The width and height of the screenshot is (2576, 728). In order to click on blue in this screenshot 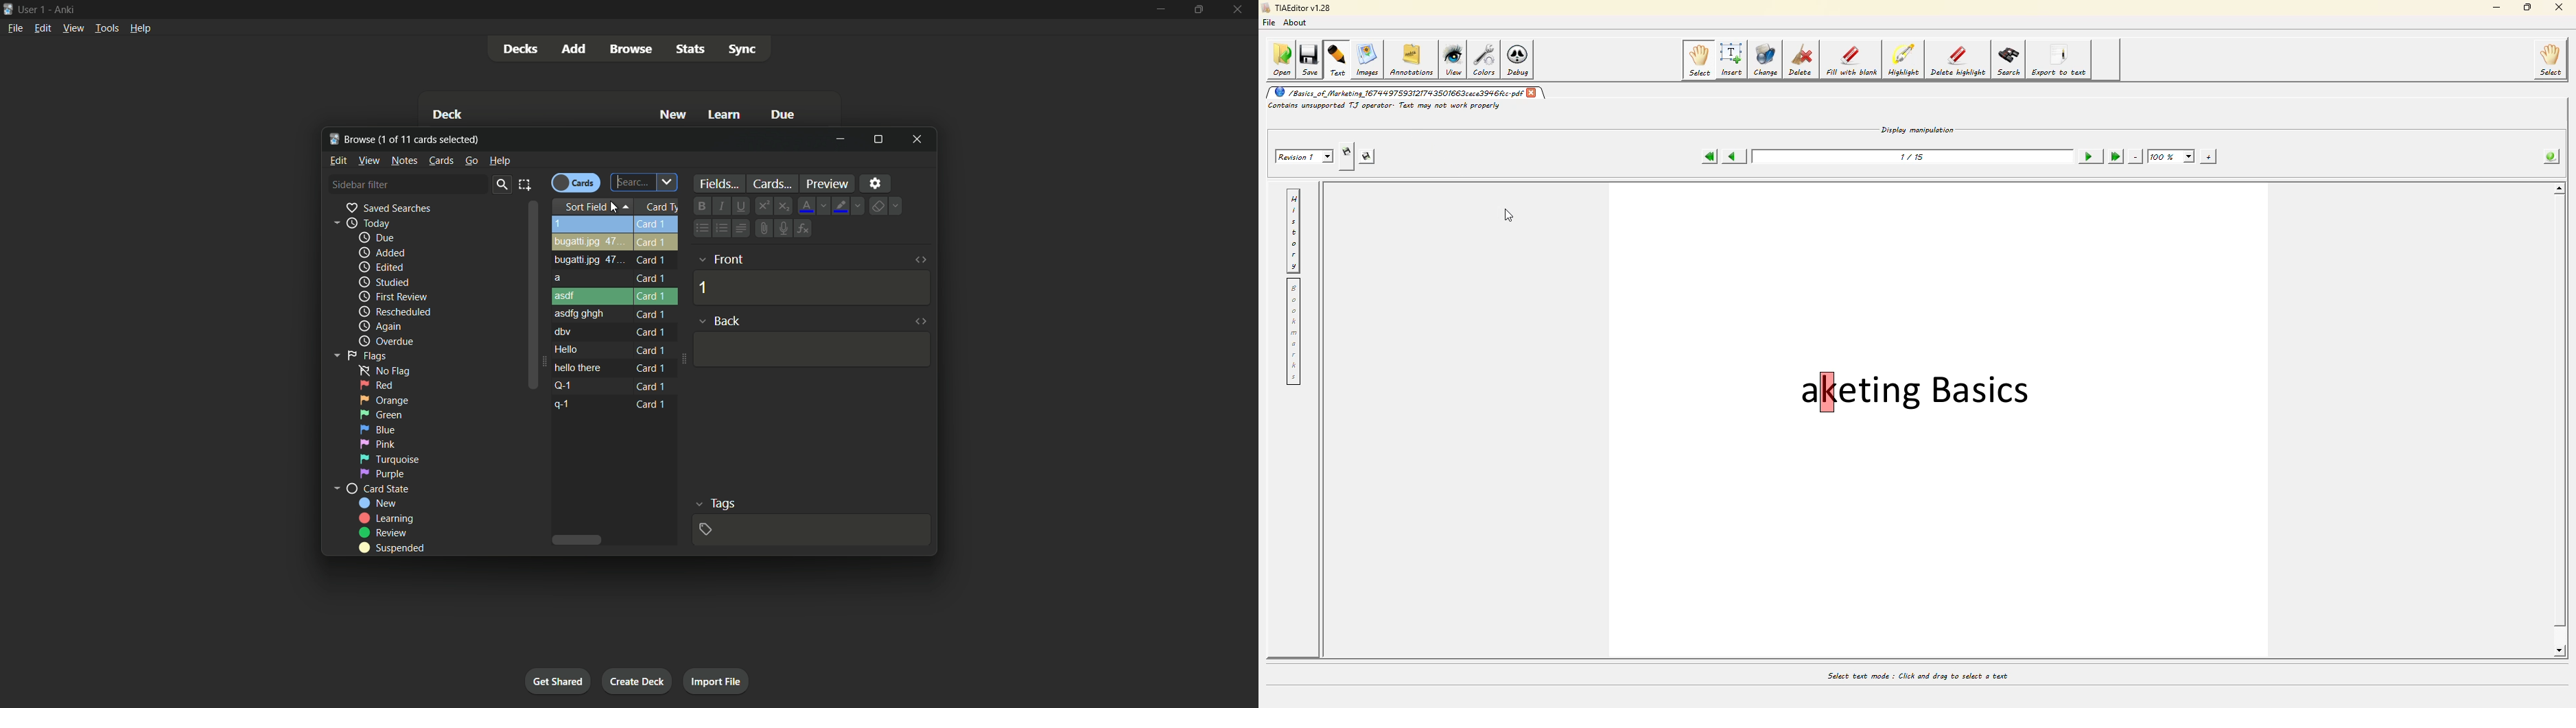, I will do `click(377, 429)`.